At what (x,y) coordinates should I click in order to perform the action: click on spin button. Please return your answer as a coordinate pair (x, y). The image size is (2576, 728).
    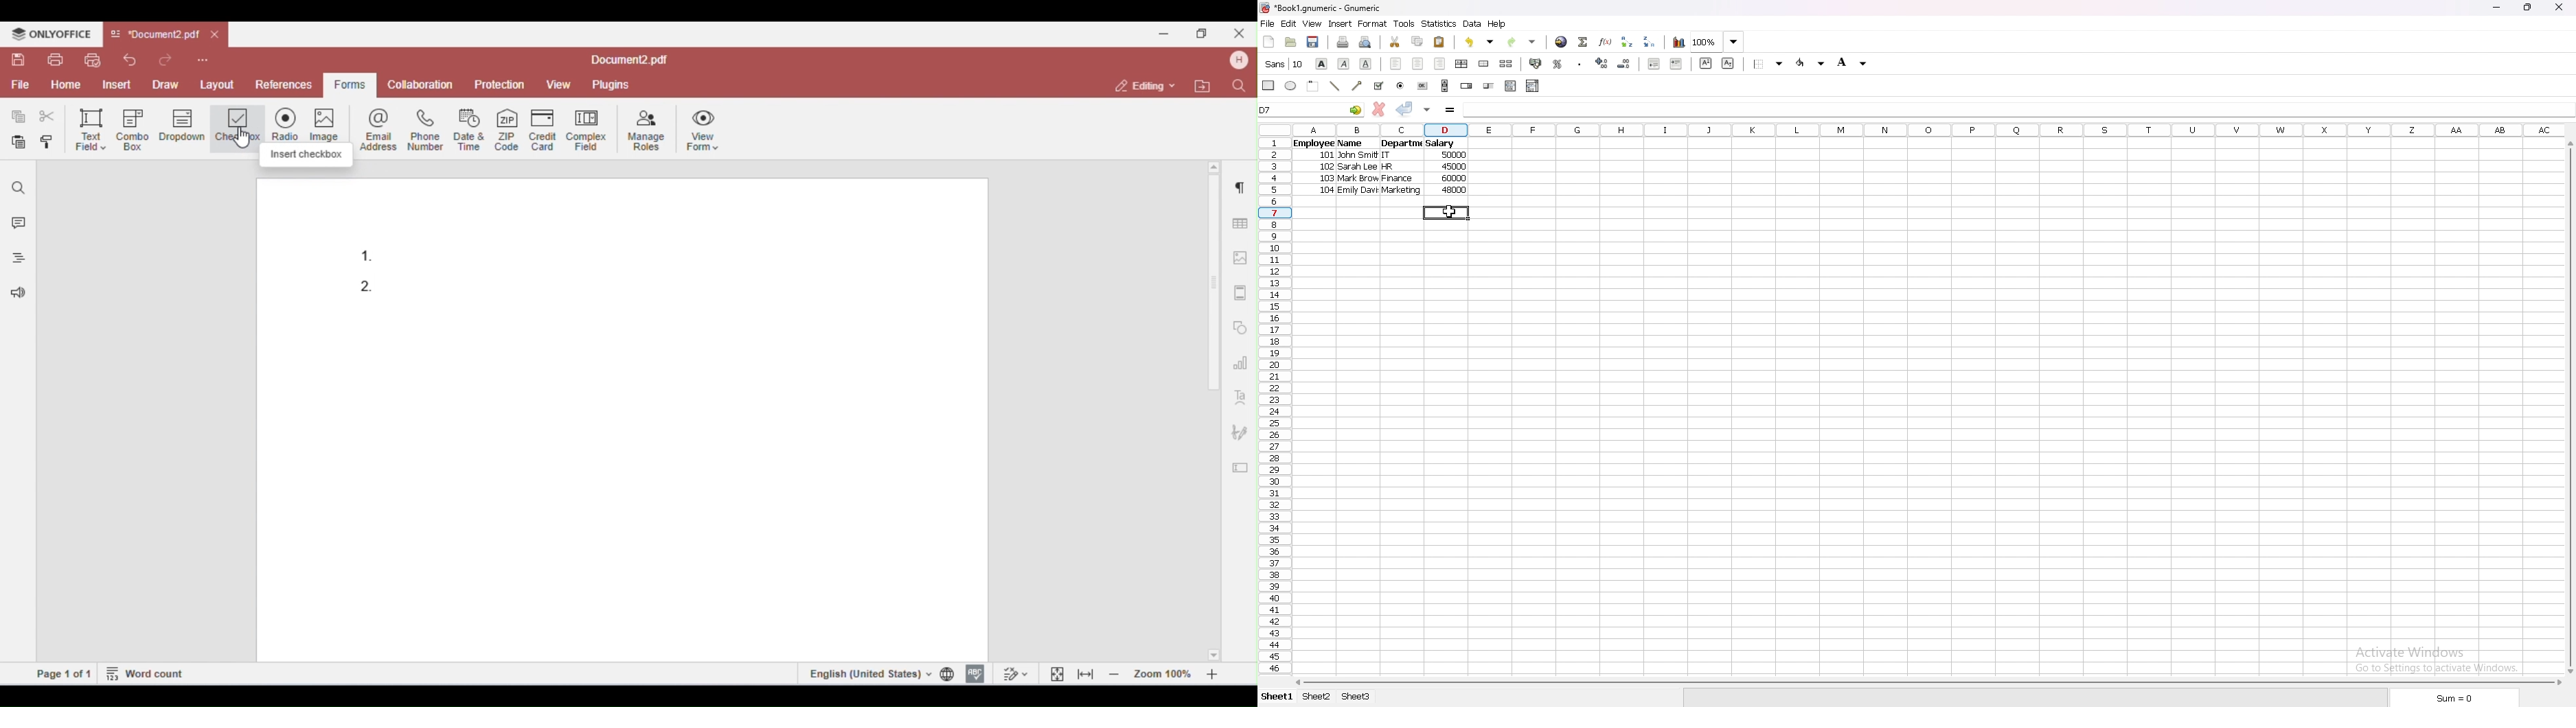
    Looking at the image, I should click on (1467, 85).